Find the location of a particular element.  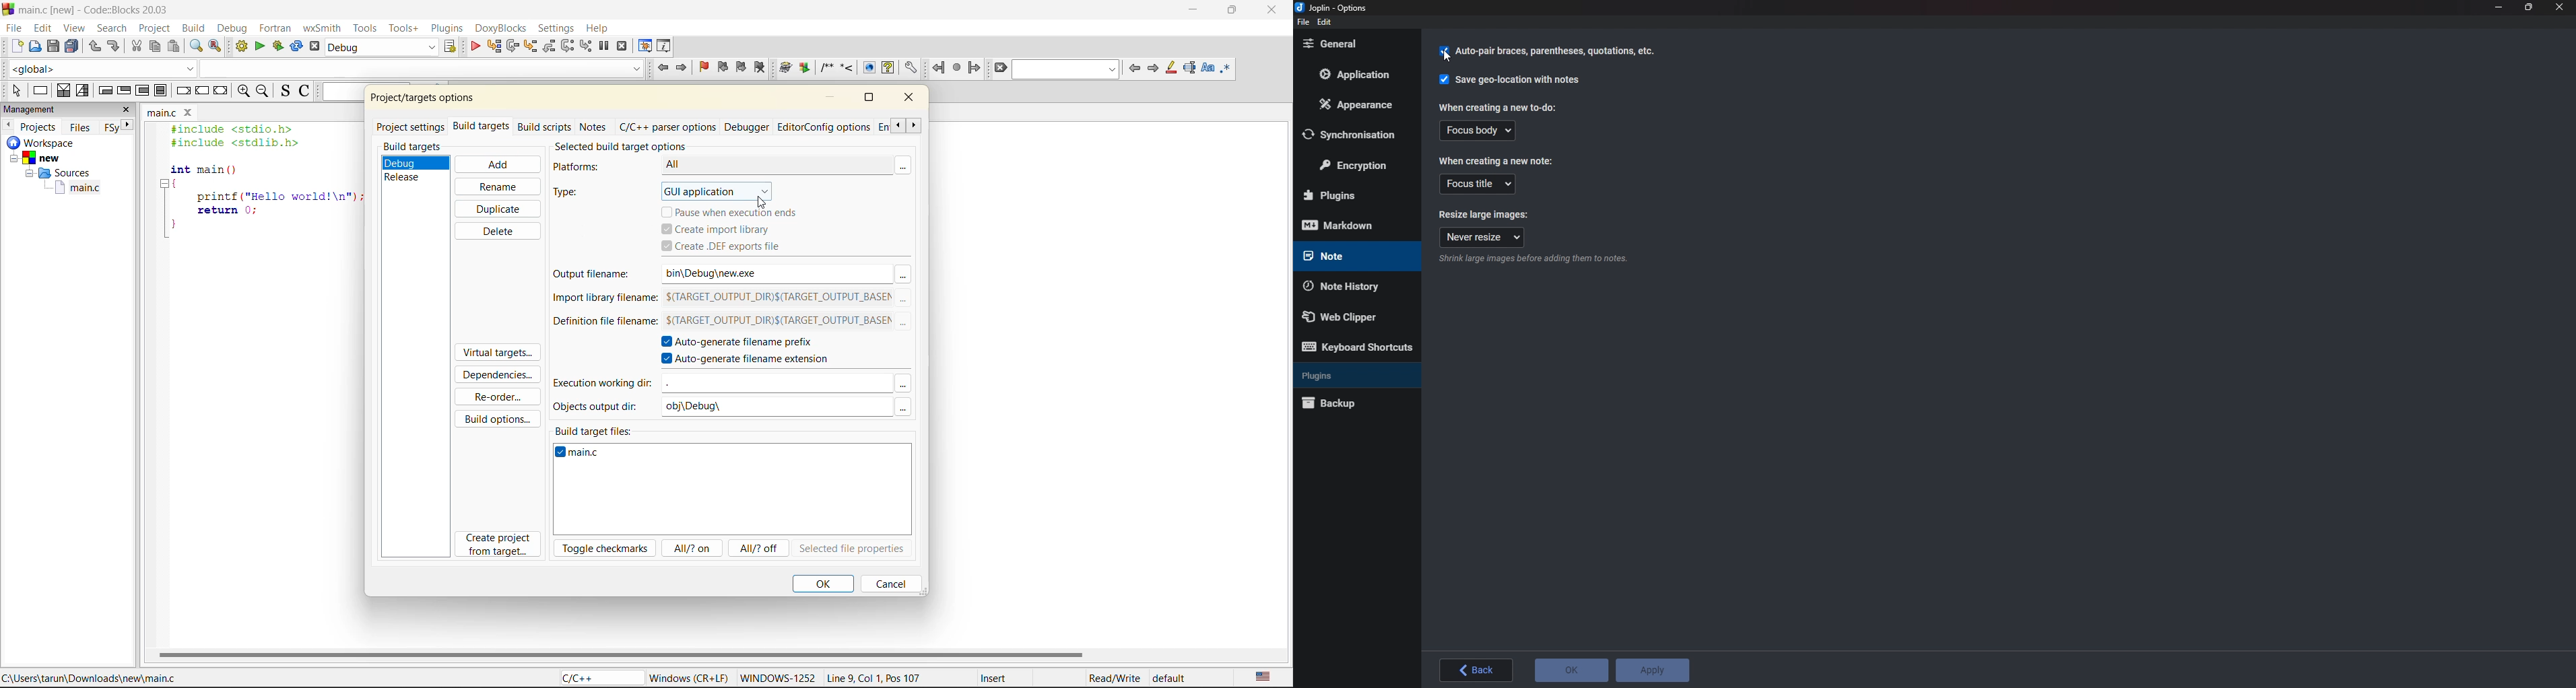

edit is located at coordinates (1323, 21).